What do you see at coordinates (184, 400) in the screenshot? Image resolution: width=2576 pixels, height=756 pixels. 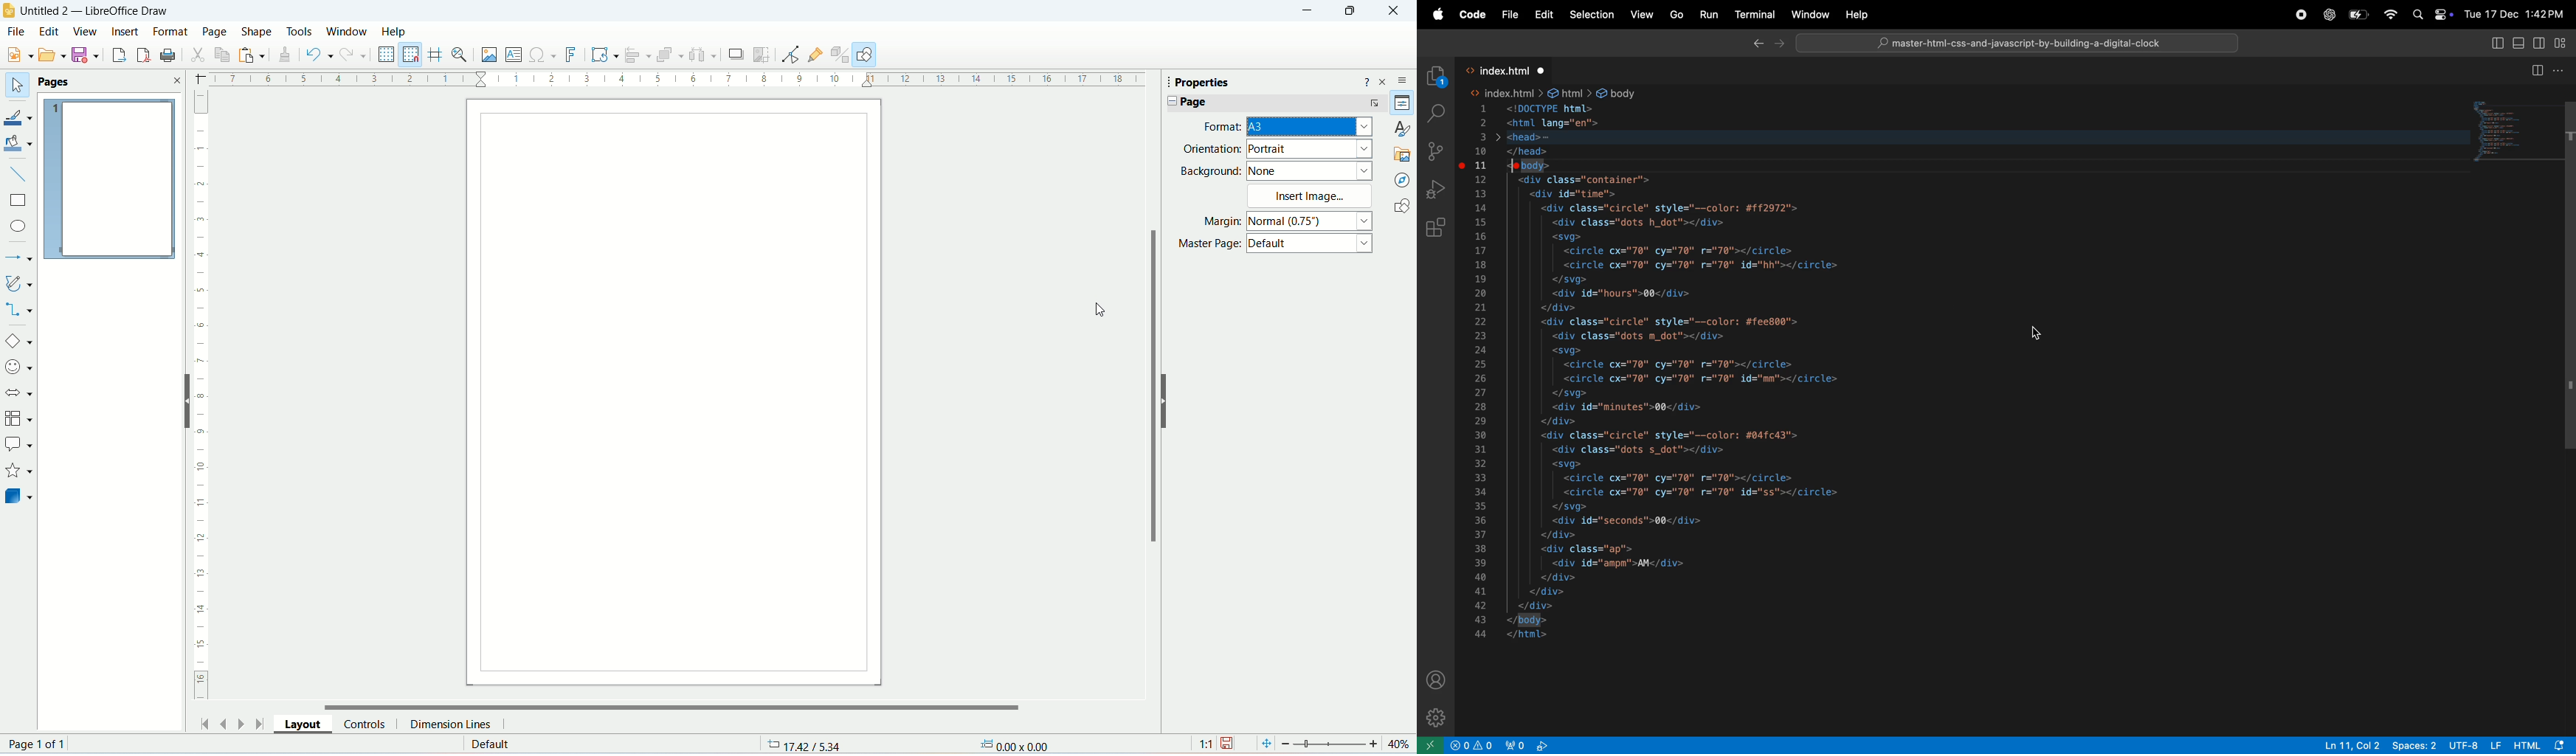 I see `hide` at bounding box center [184, 400].